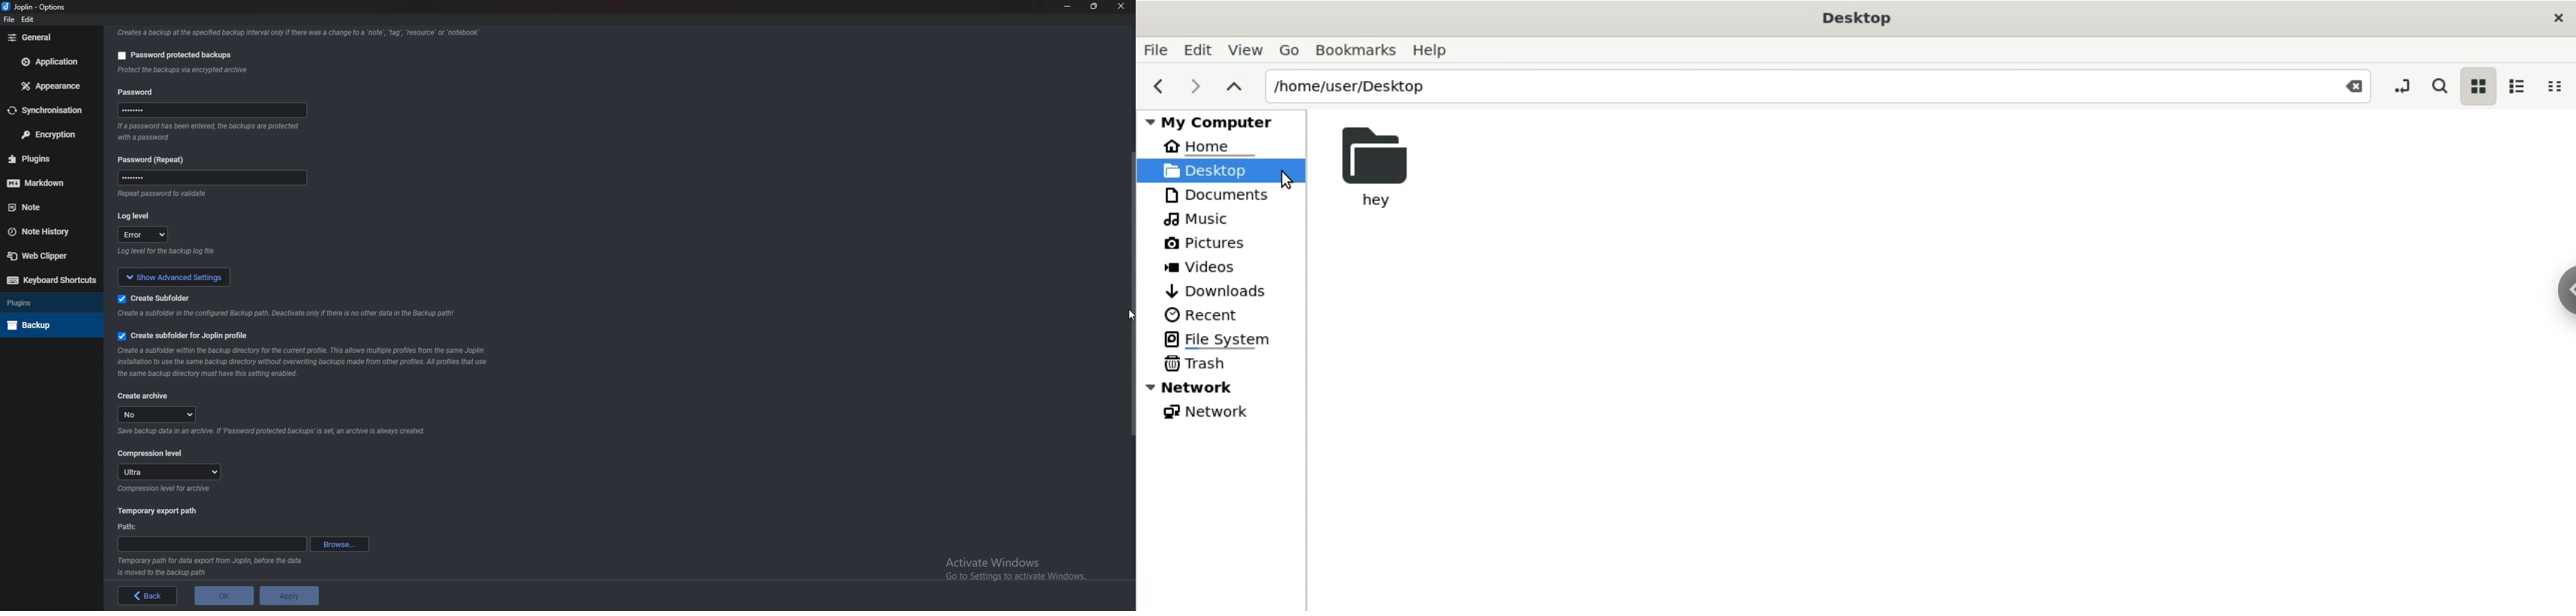  What do you see at coordinates (208, 179) in the screenshot?
I see `password` at bounding box center [208, 179].